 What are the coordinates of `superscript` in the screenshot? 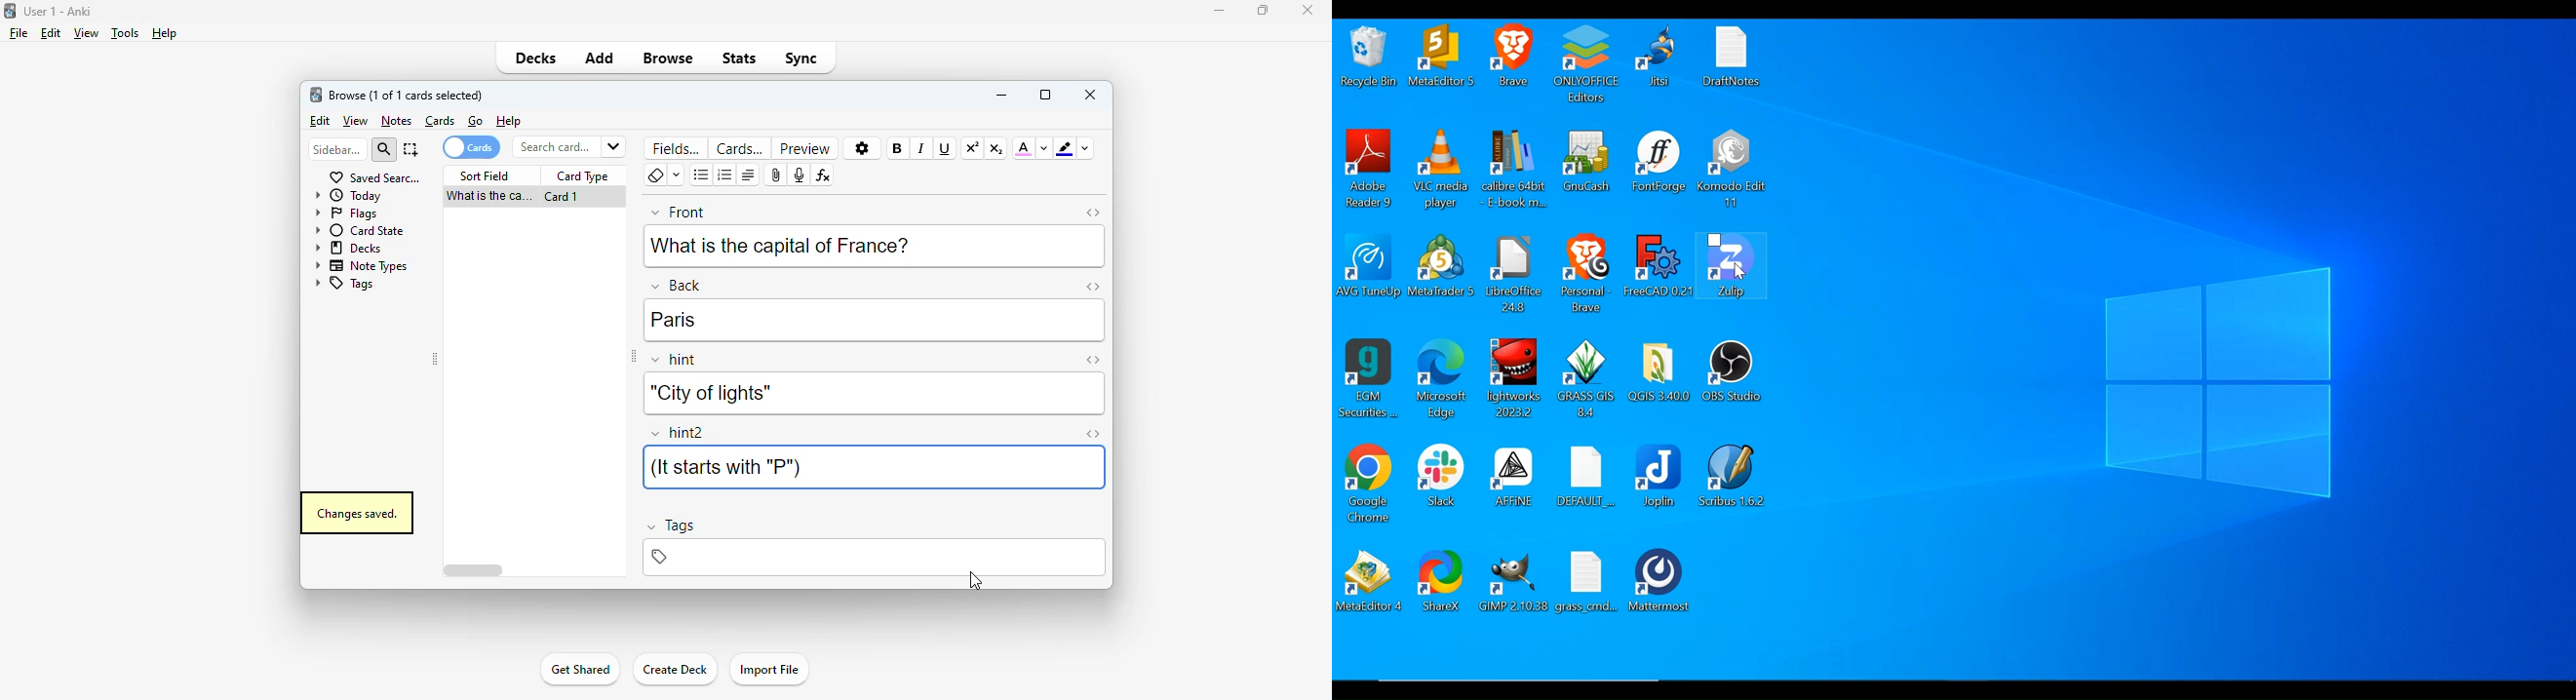 It's located at (972, 148).